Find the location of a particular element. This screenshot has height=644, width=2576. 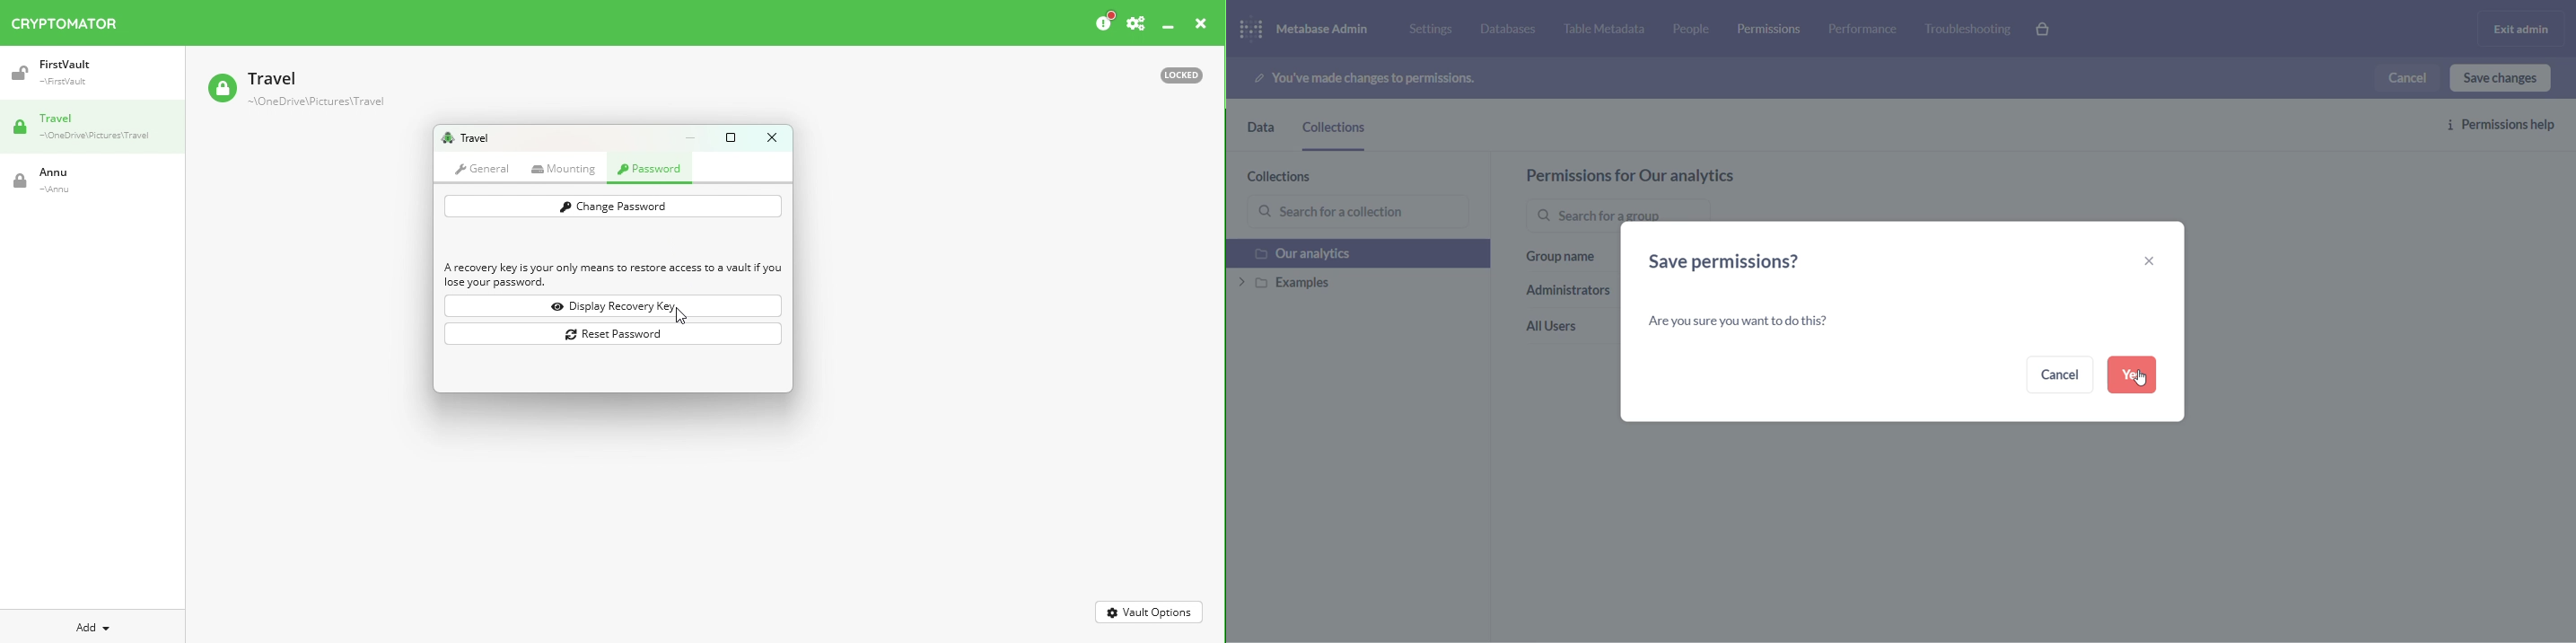

close is located at coordinates (2144, 259).